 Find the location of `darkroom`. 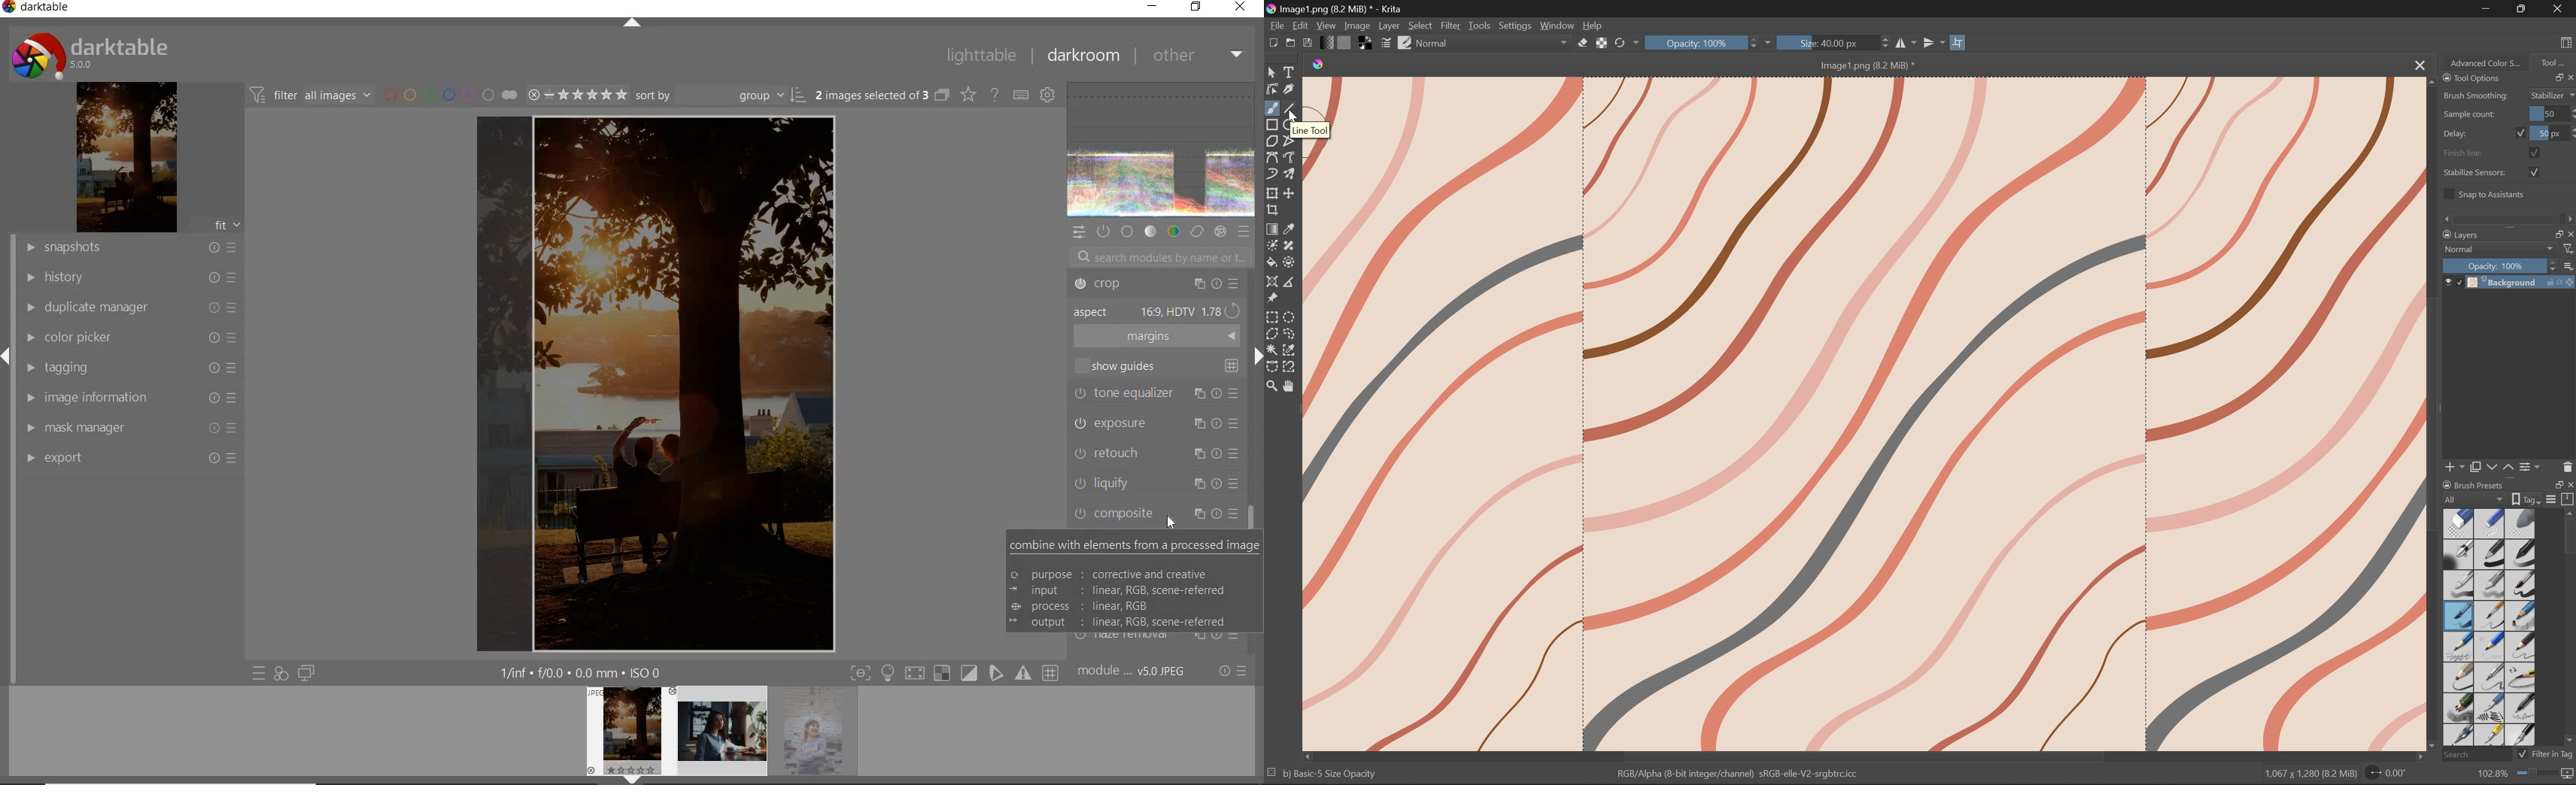

darkroom is located at coordinates (1083, 56).